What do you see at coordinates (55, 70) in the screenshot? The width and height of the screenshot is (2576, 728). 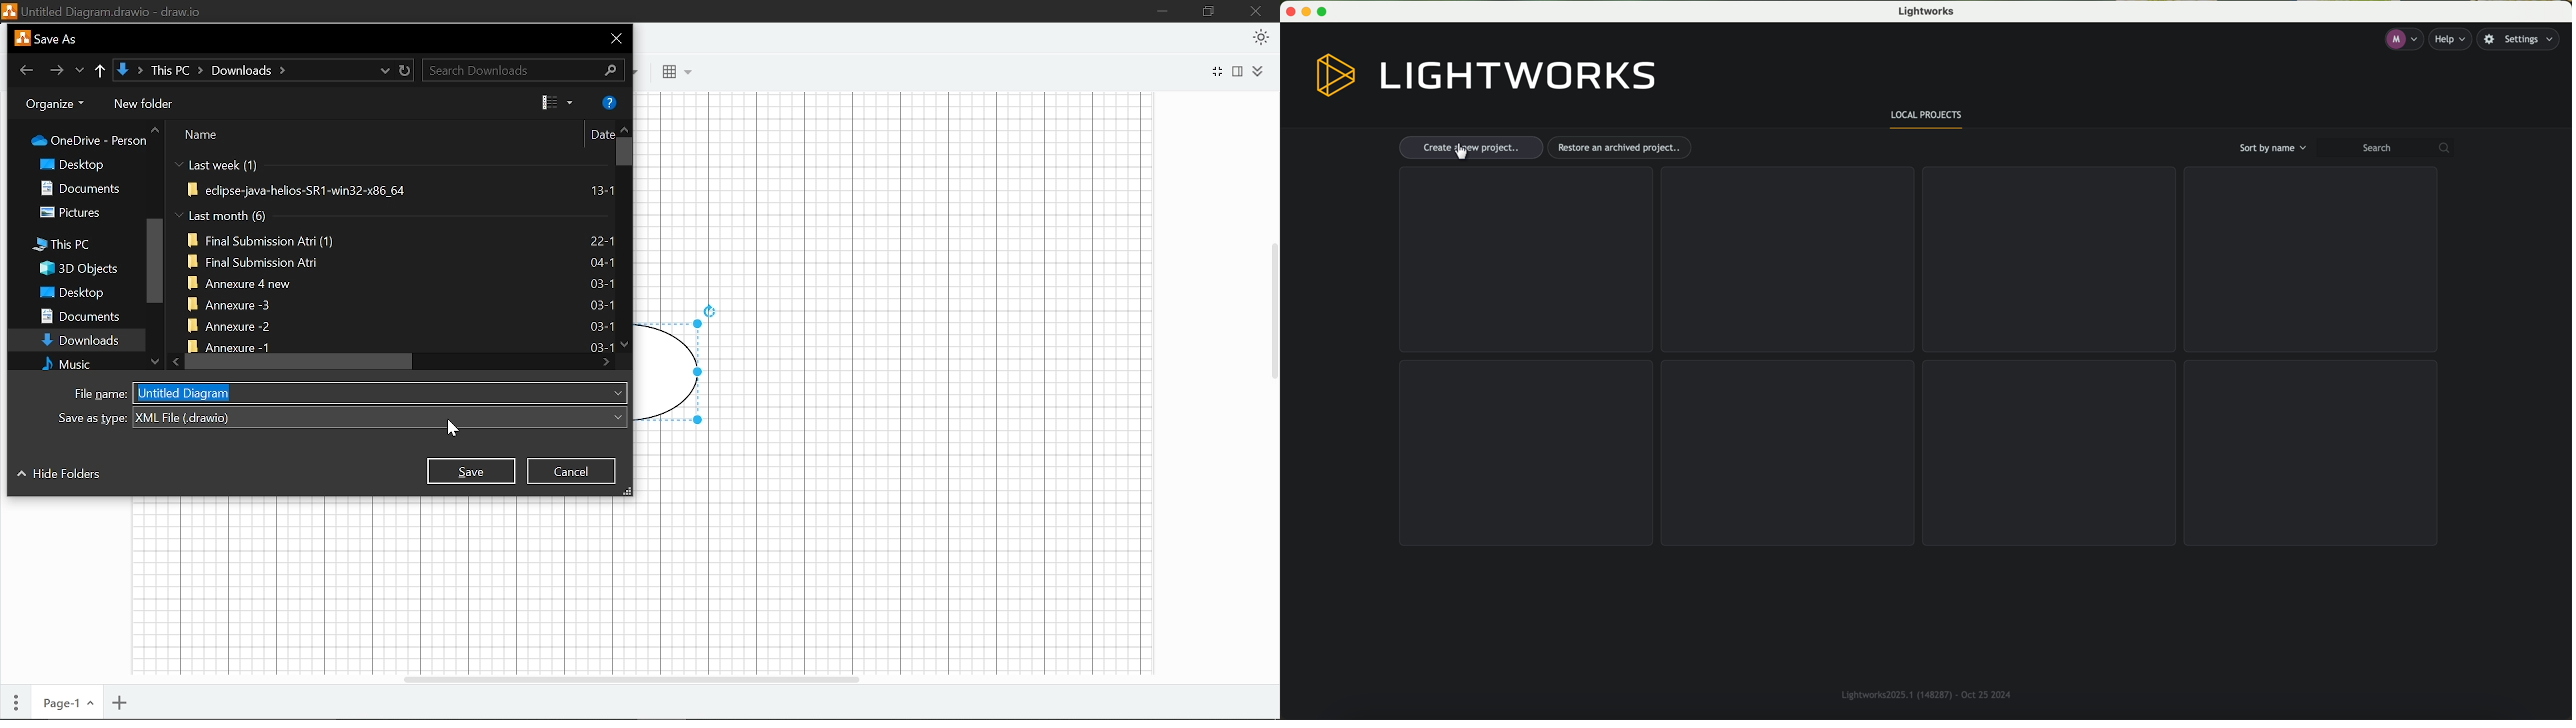 I see `Go to next location` at bounding box center [55, 70].